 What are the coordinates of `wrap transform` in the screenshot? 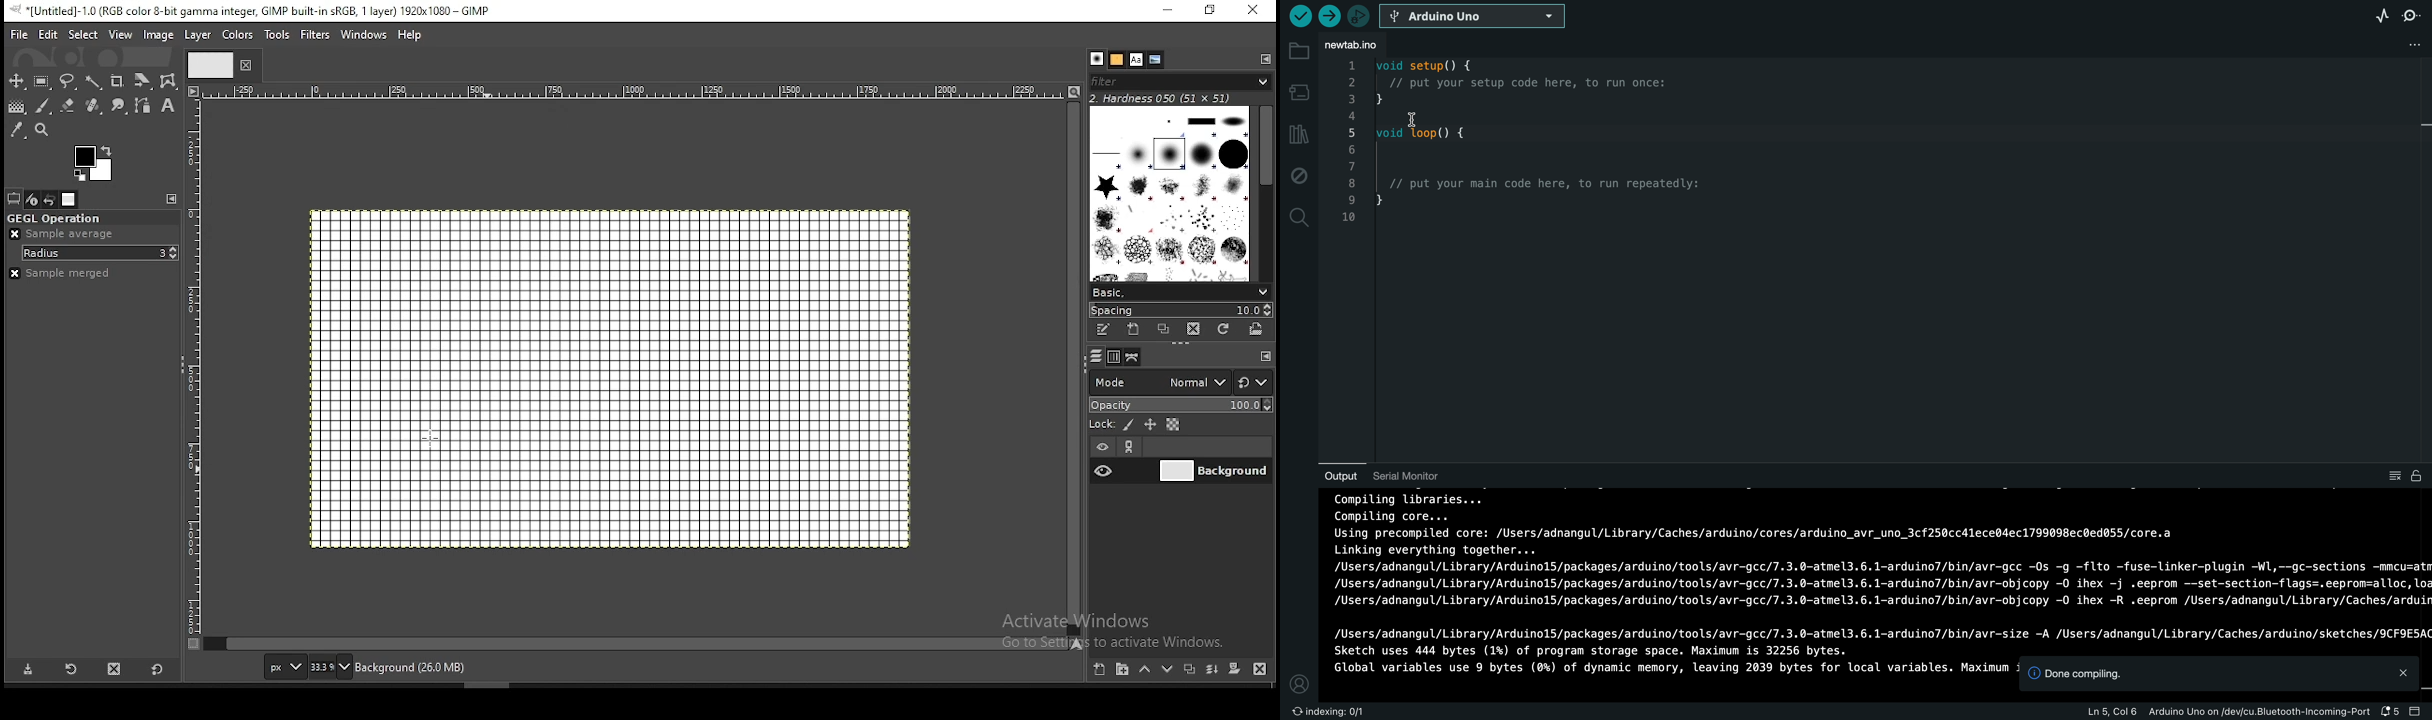 It's located at (168, 80).